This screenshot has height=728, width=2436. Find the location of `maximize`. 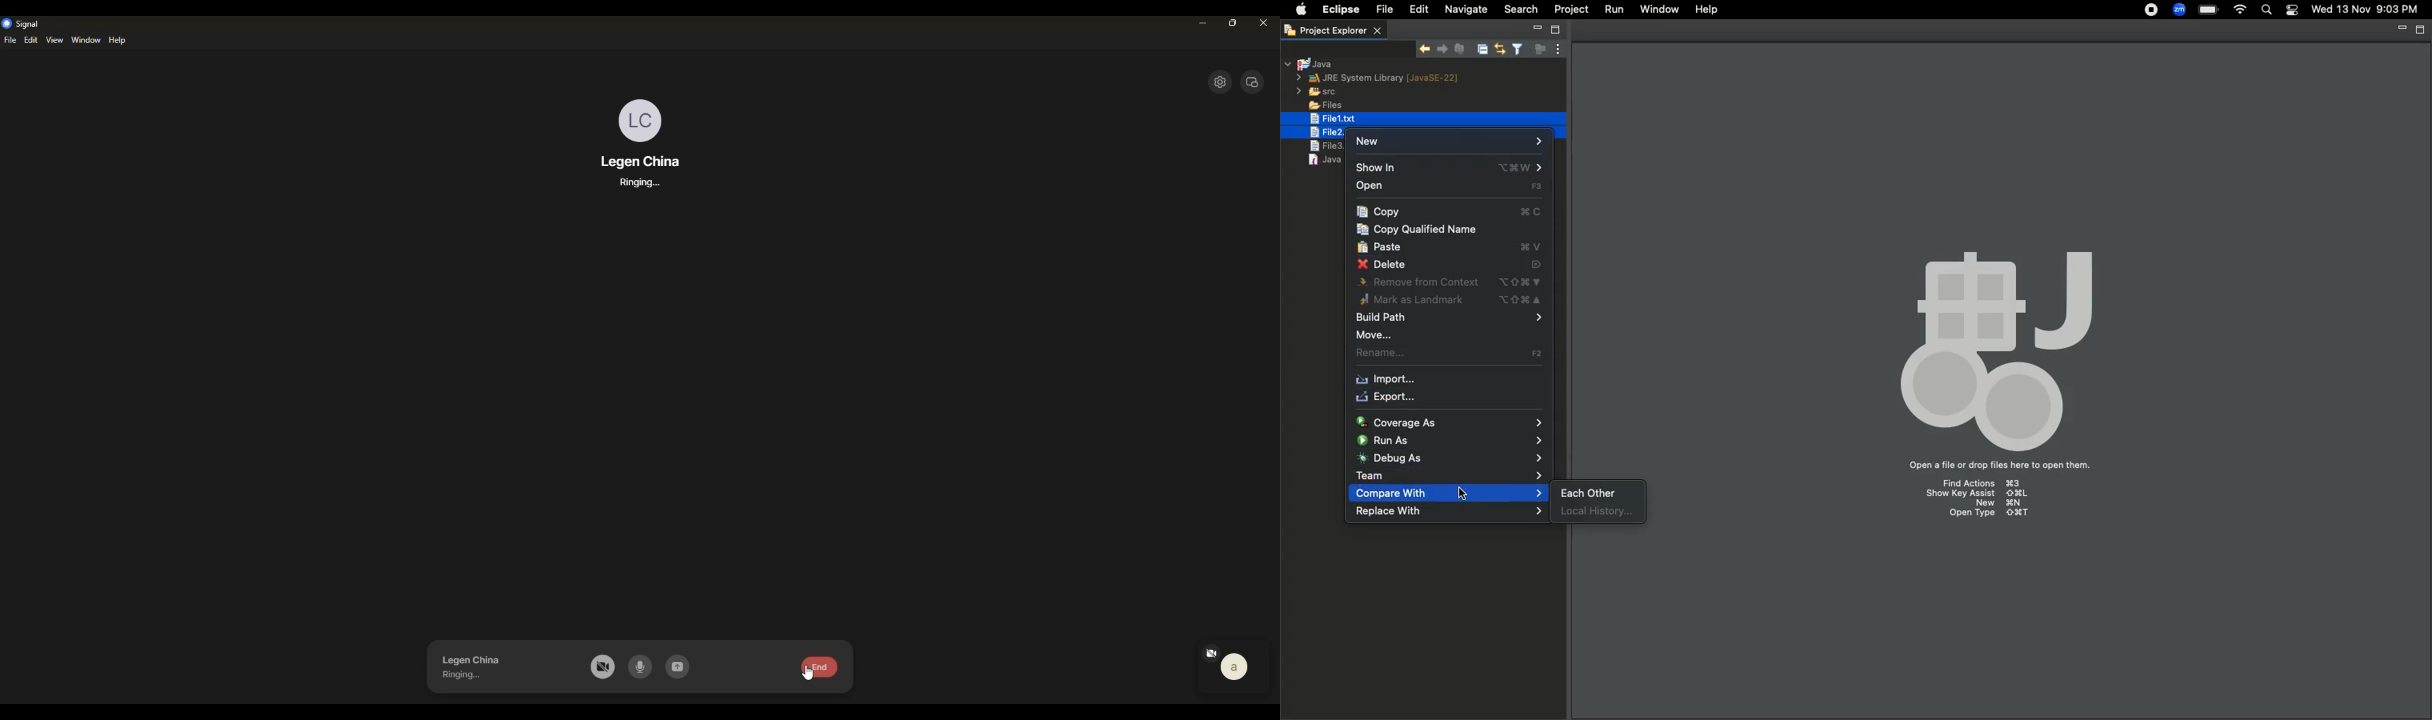

maximize is located at coordinates (1233, 23).